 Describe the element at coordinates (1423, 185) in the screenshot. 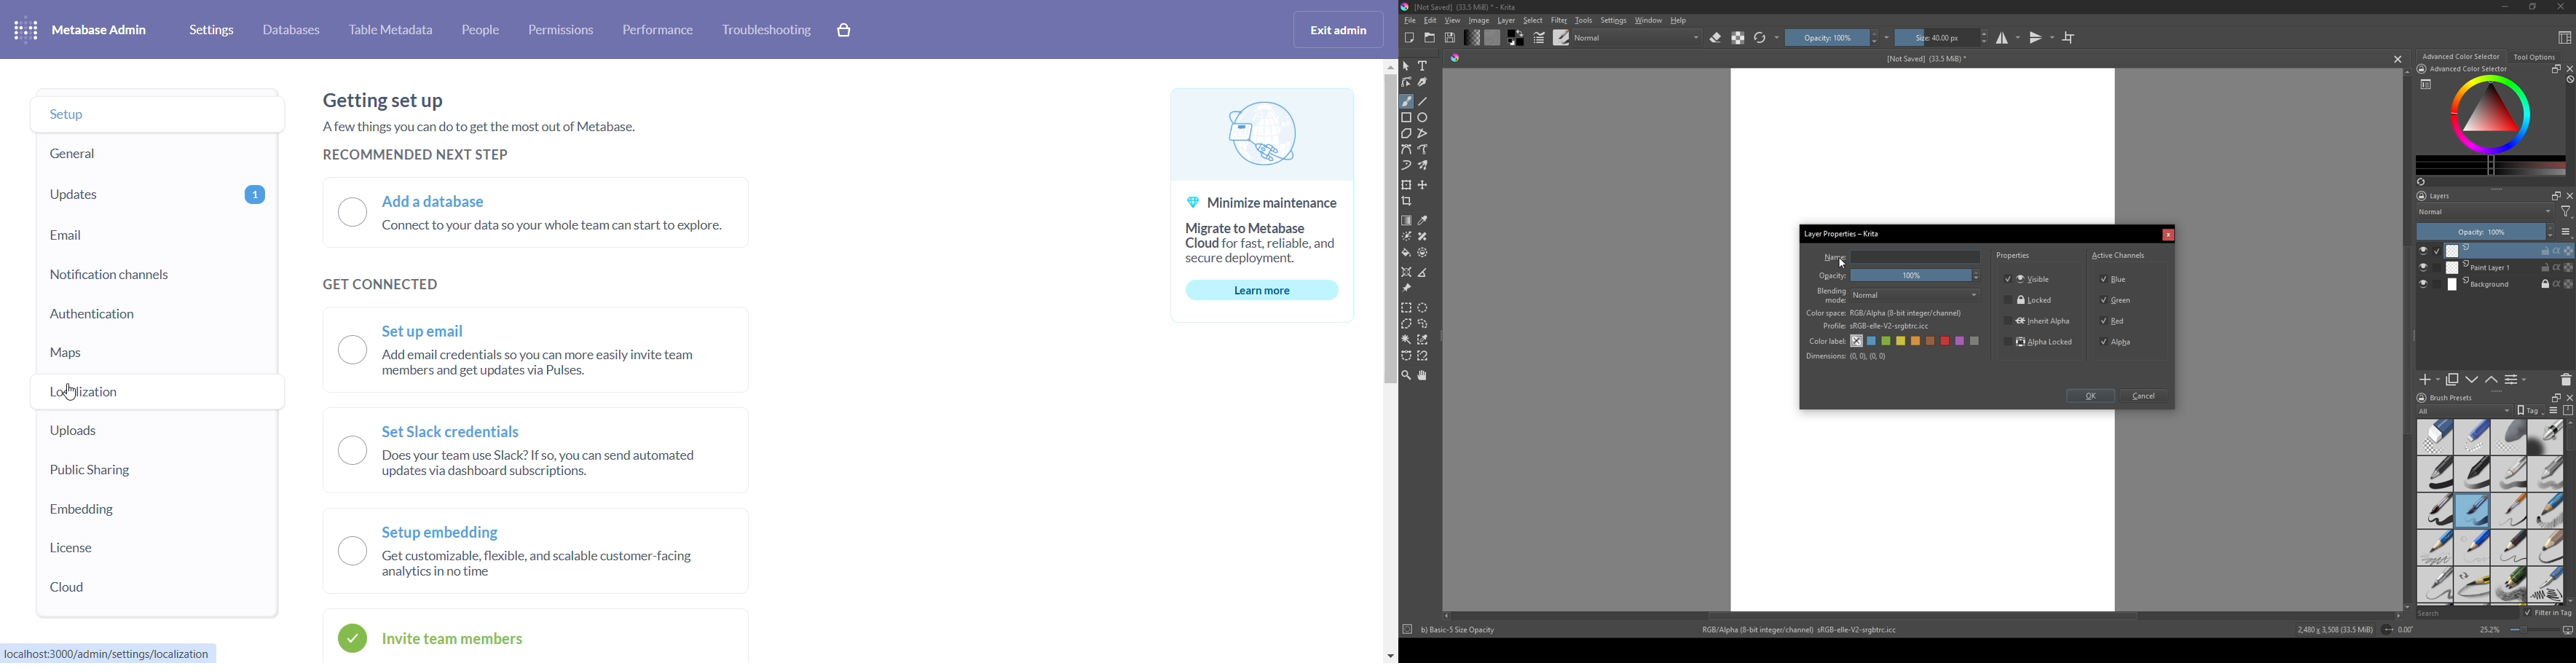

I see `move layer` at that location.